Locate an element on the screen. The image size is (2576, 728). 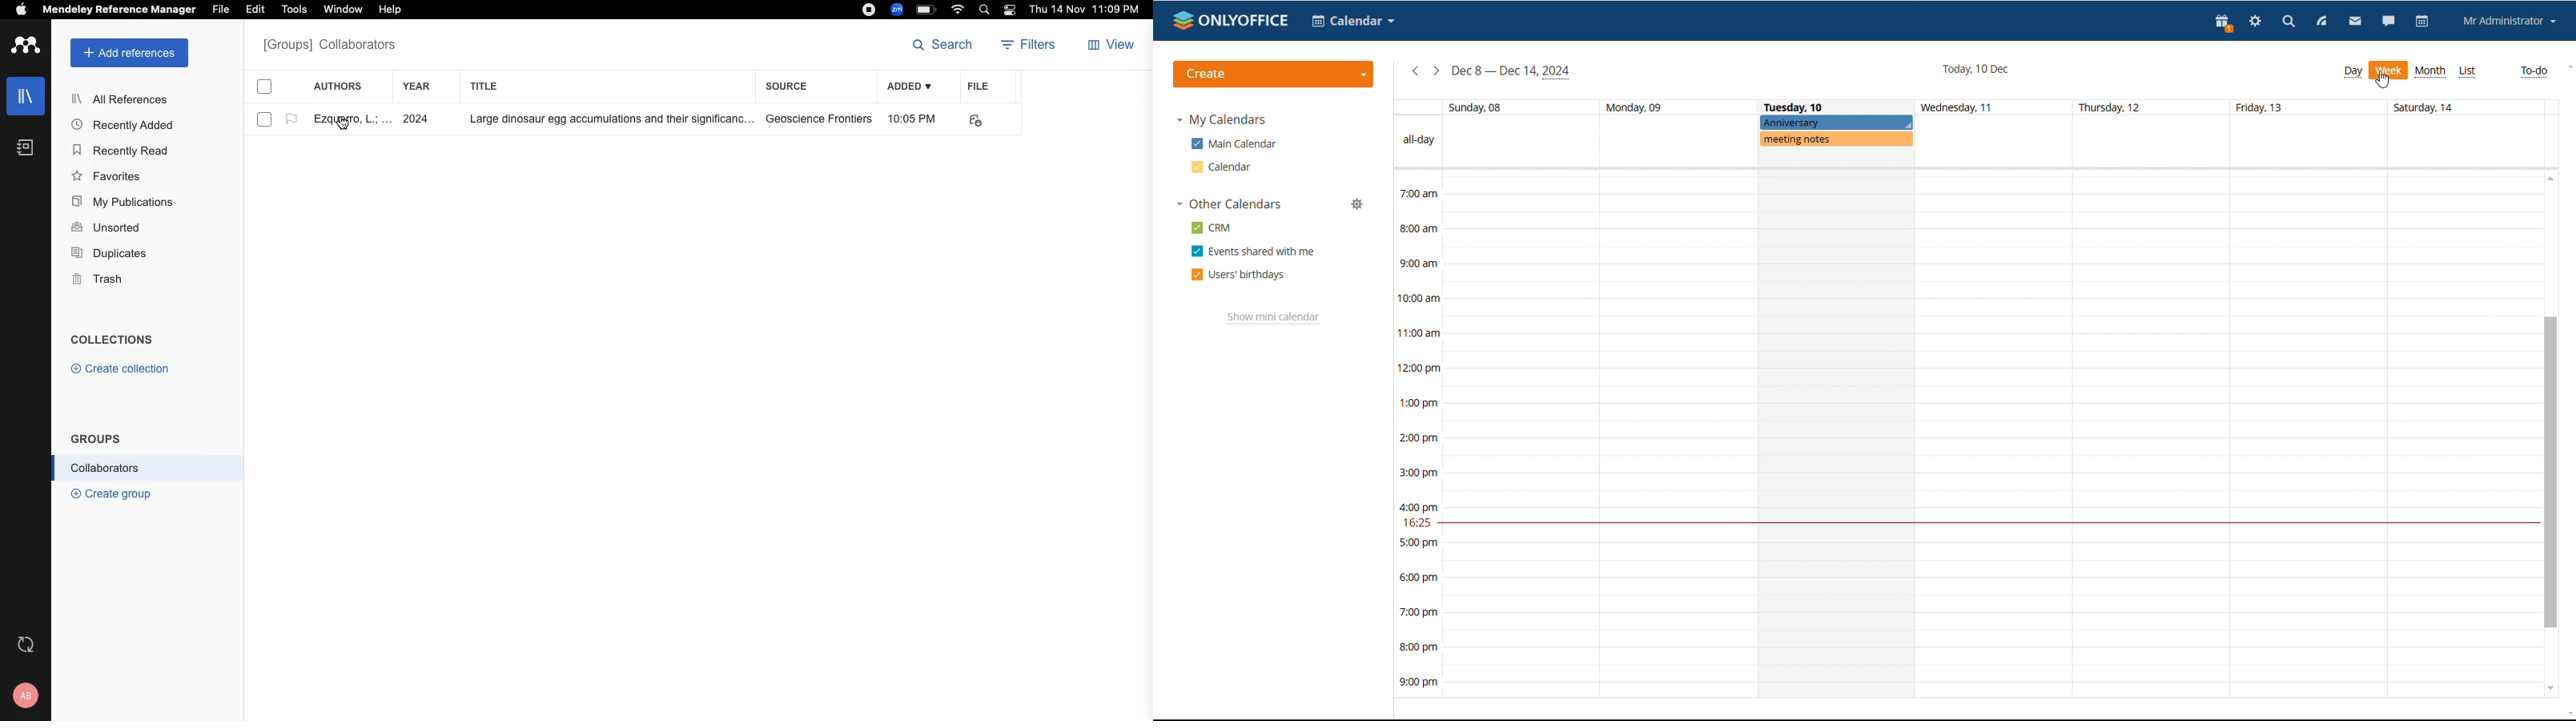
onlyoffice is located at coordinates (1232, 20).